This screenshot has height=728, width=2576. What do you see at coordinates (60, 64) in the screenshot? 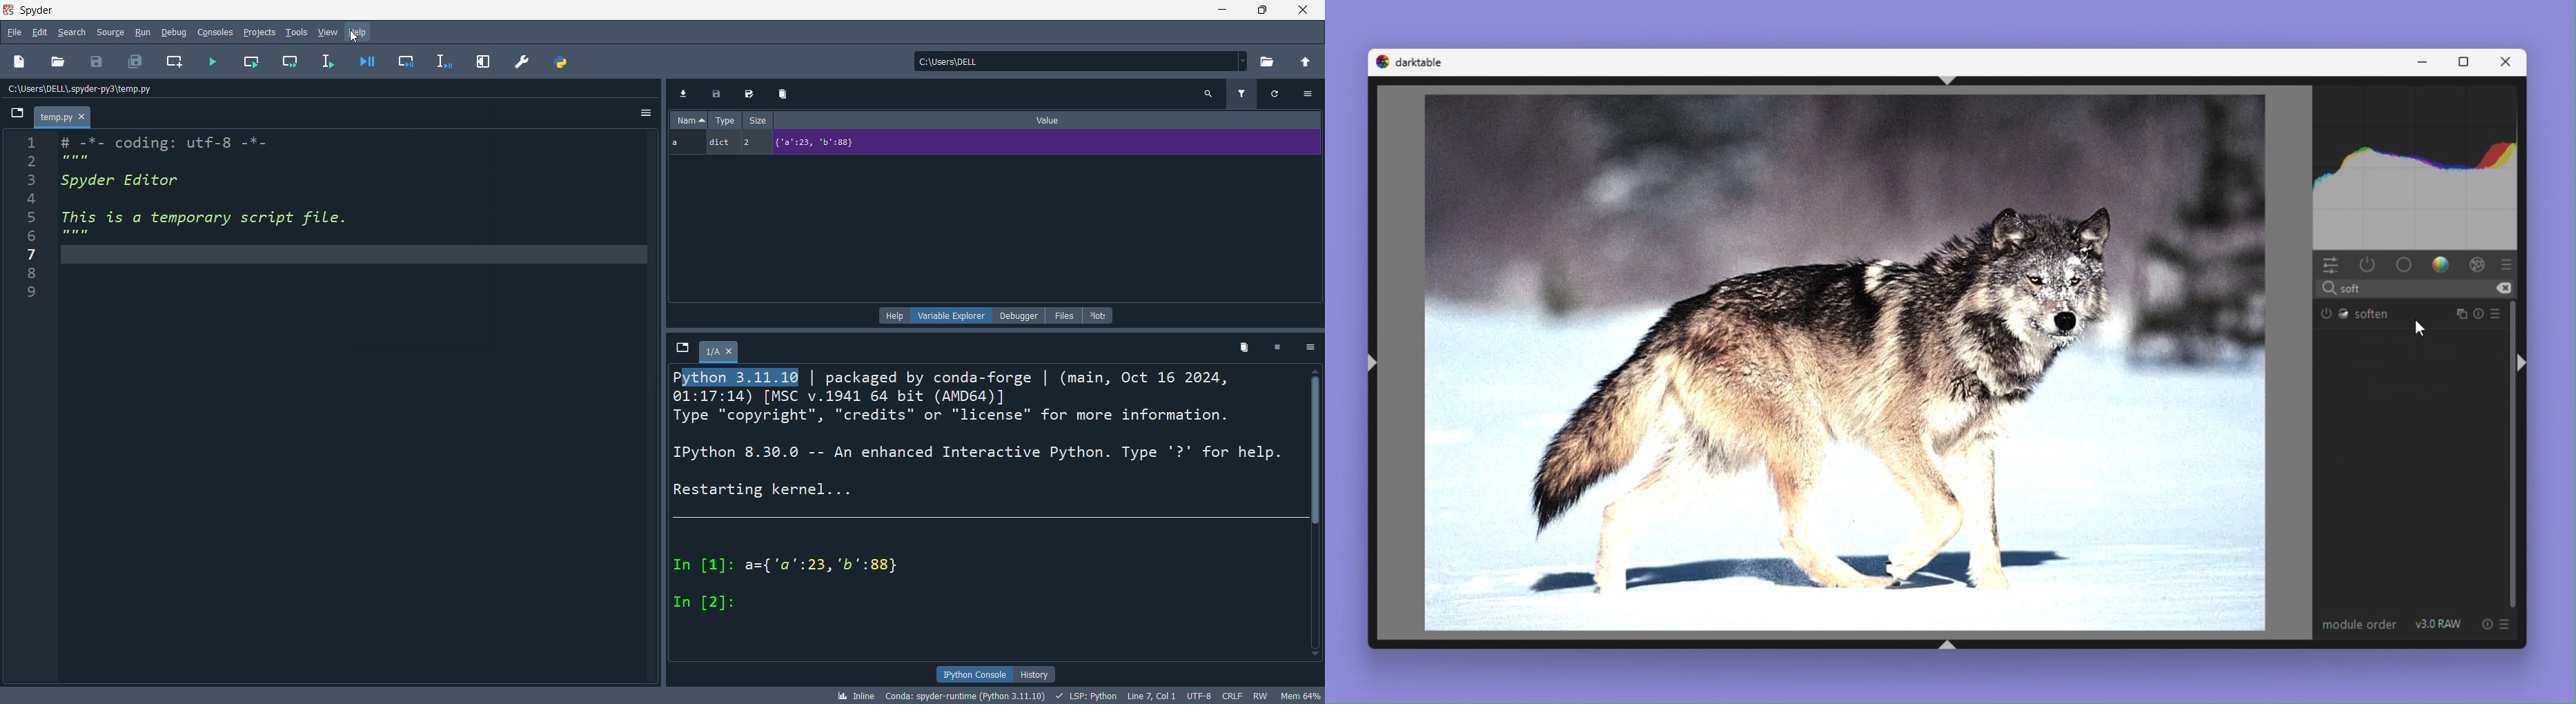
I see `open file` at bounding box center [60, 64].